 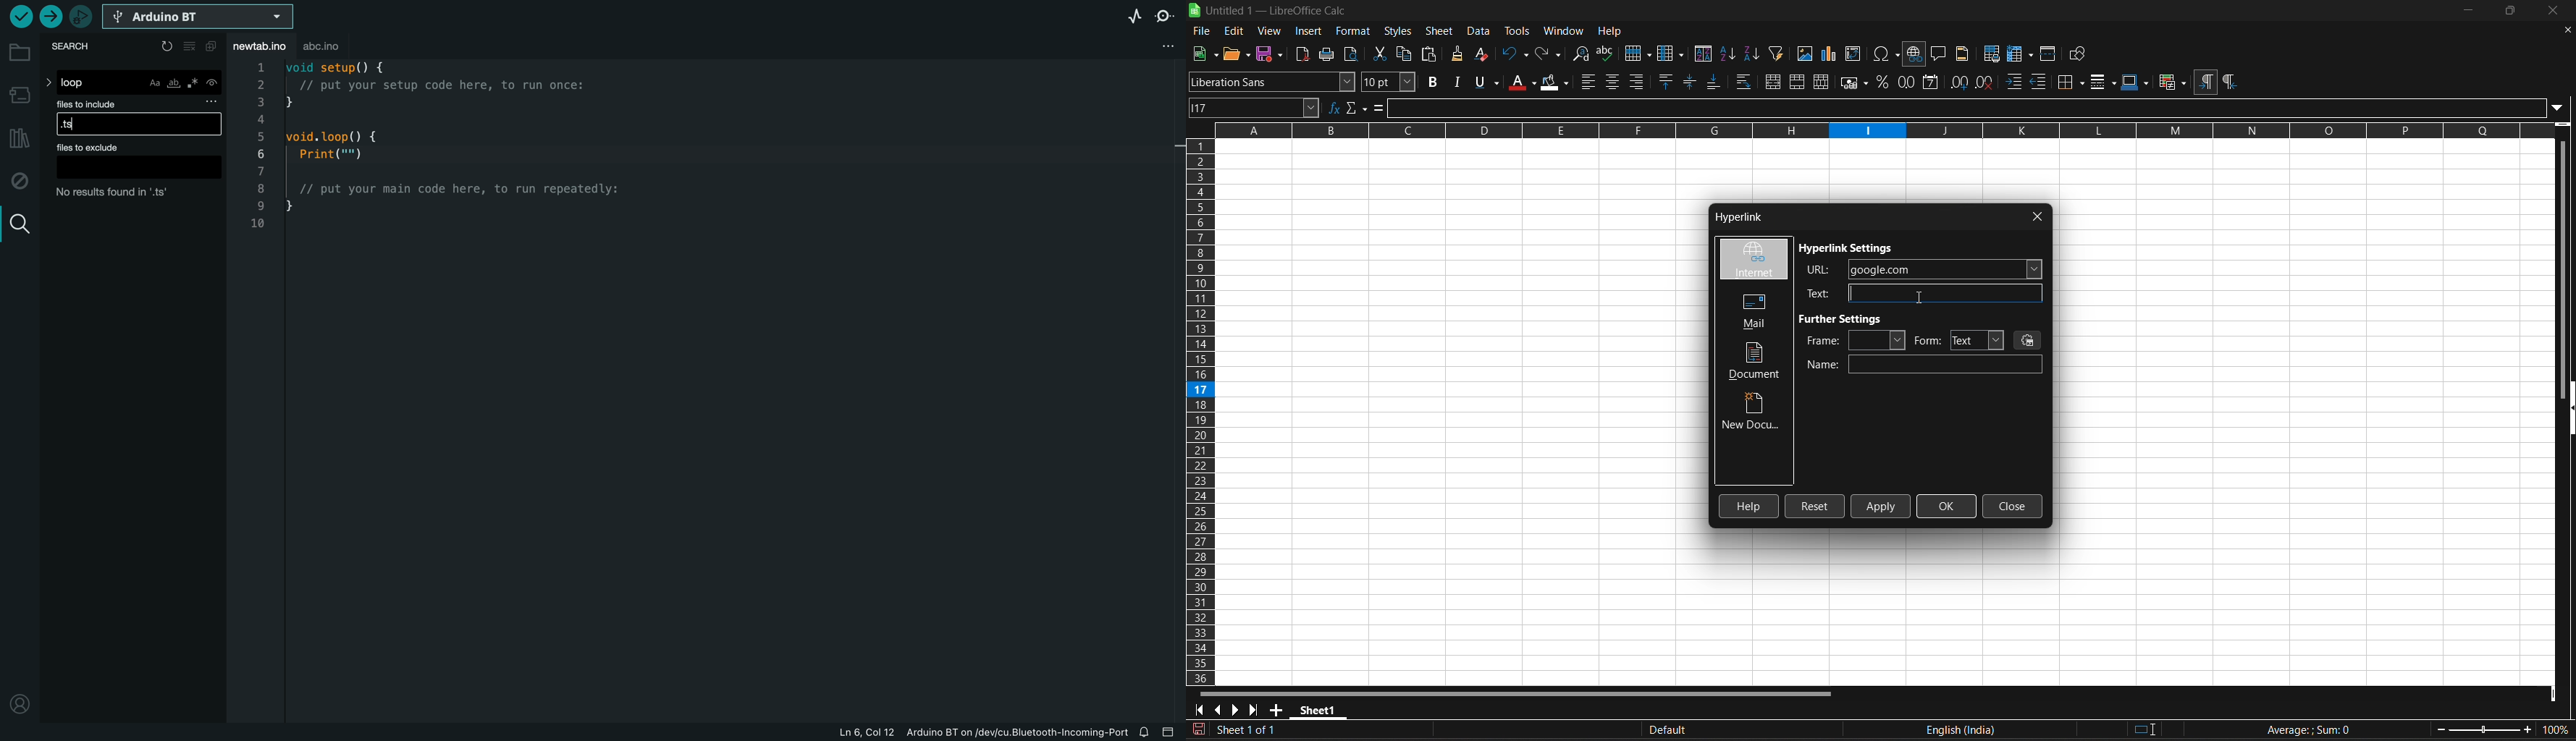 What do you see at coordinates (1919, 296) in the screenshot?
I see `cursor` at bounding box center [1919, 296].